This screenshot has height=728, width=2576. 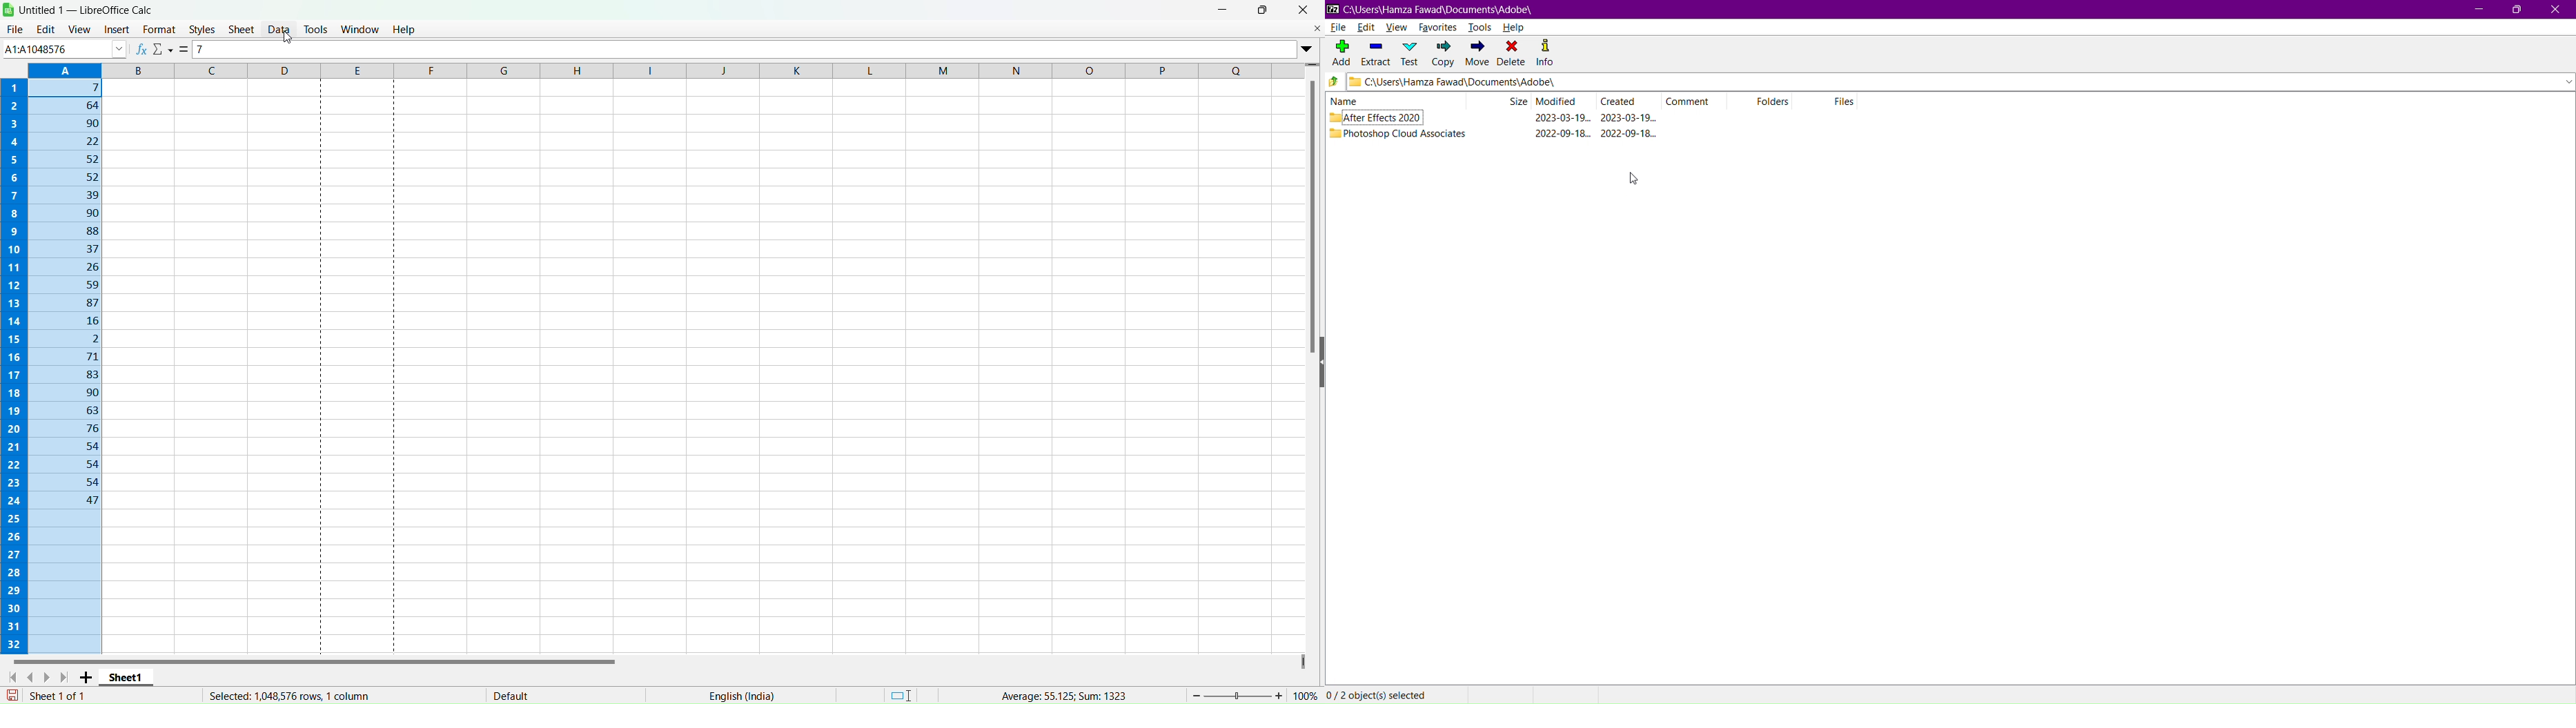 What do you see at coordinates (12, 364) in the screenshot?
I see `Row Labels` at bounding box center [12, 364].